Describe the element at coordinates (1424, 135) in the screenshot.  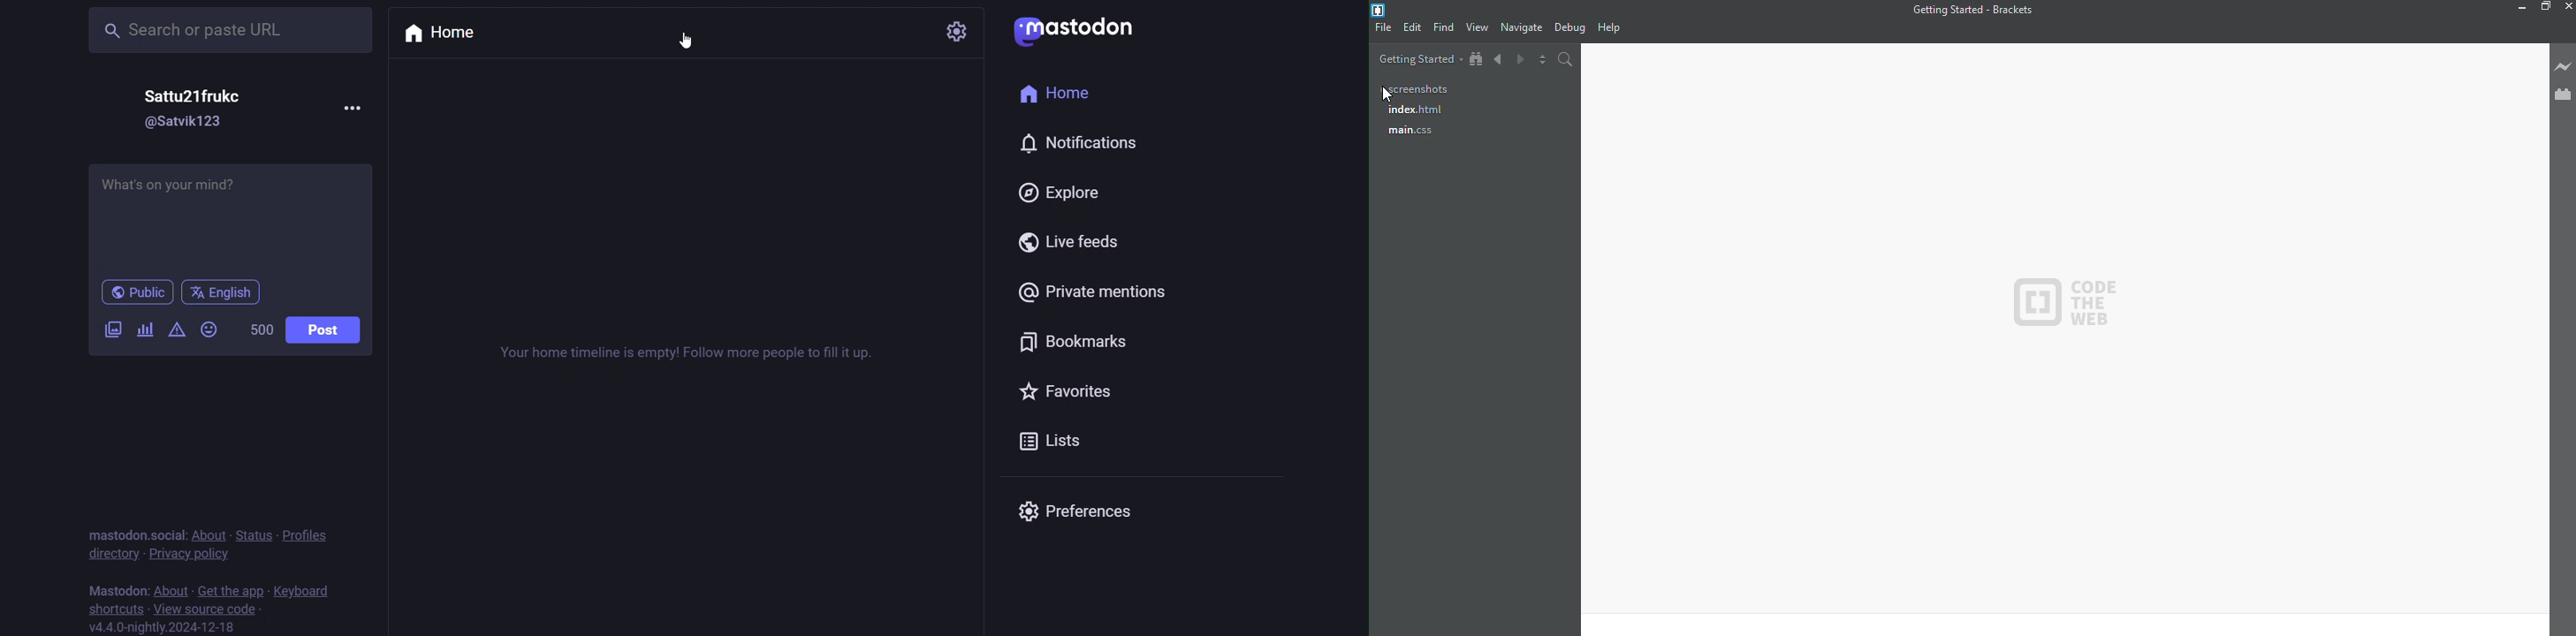
I see `main.css` at that location.